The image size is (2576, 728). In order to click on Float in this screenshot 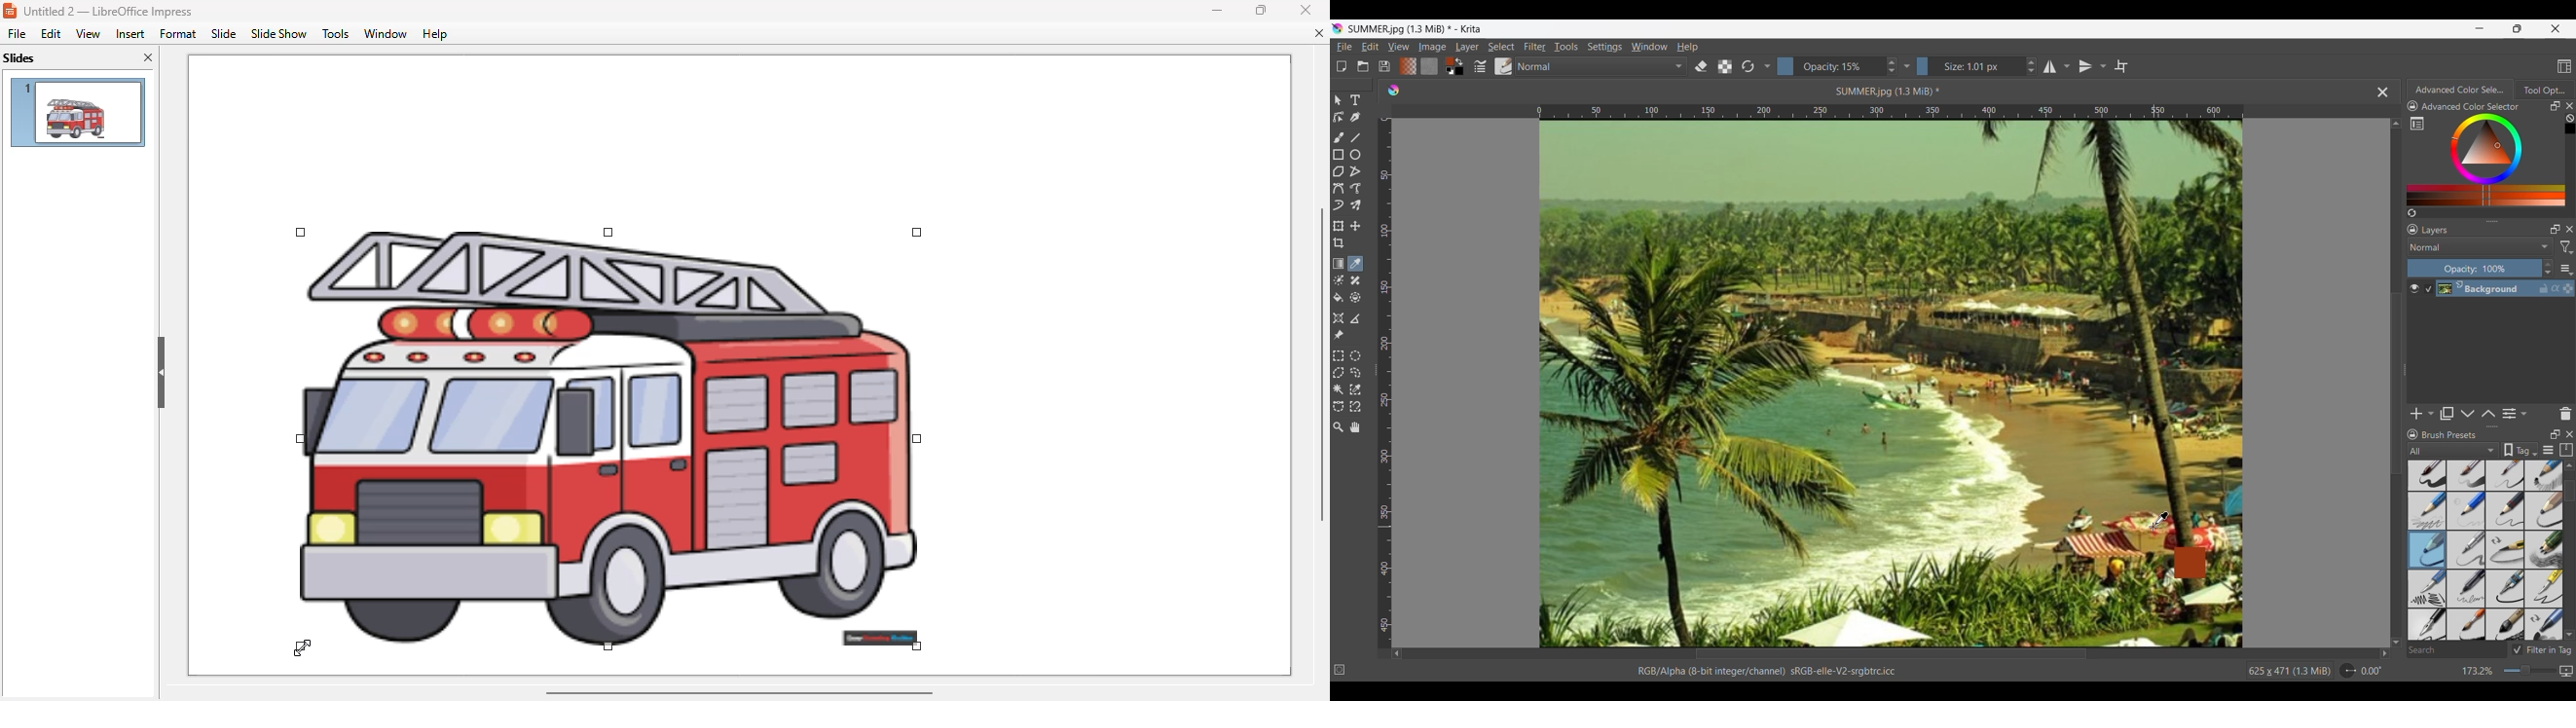, I will do `click(2555, 434)`.